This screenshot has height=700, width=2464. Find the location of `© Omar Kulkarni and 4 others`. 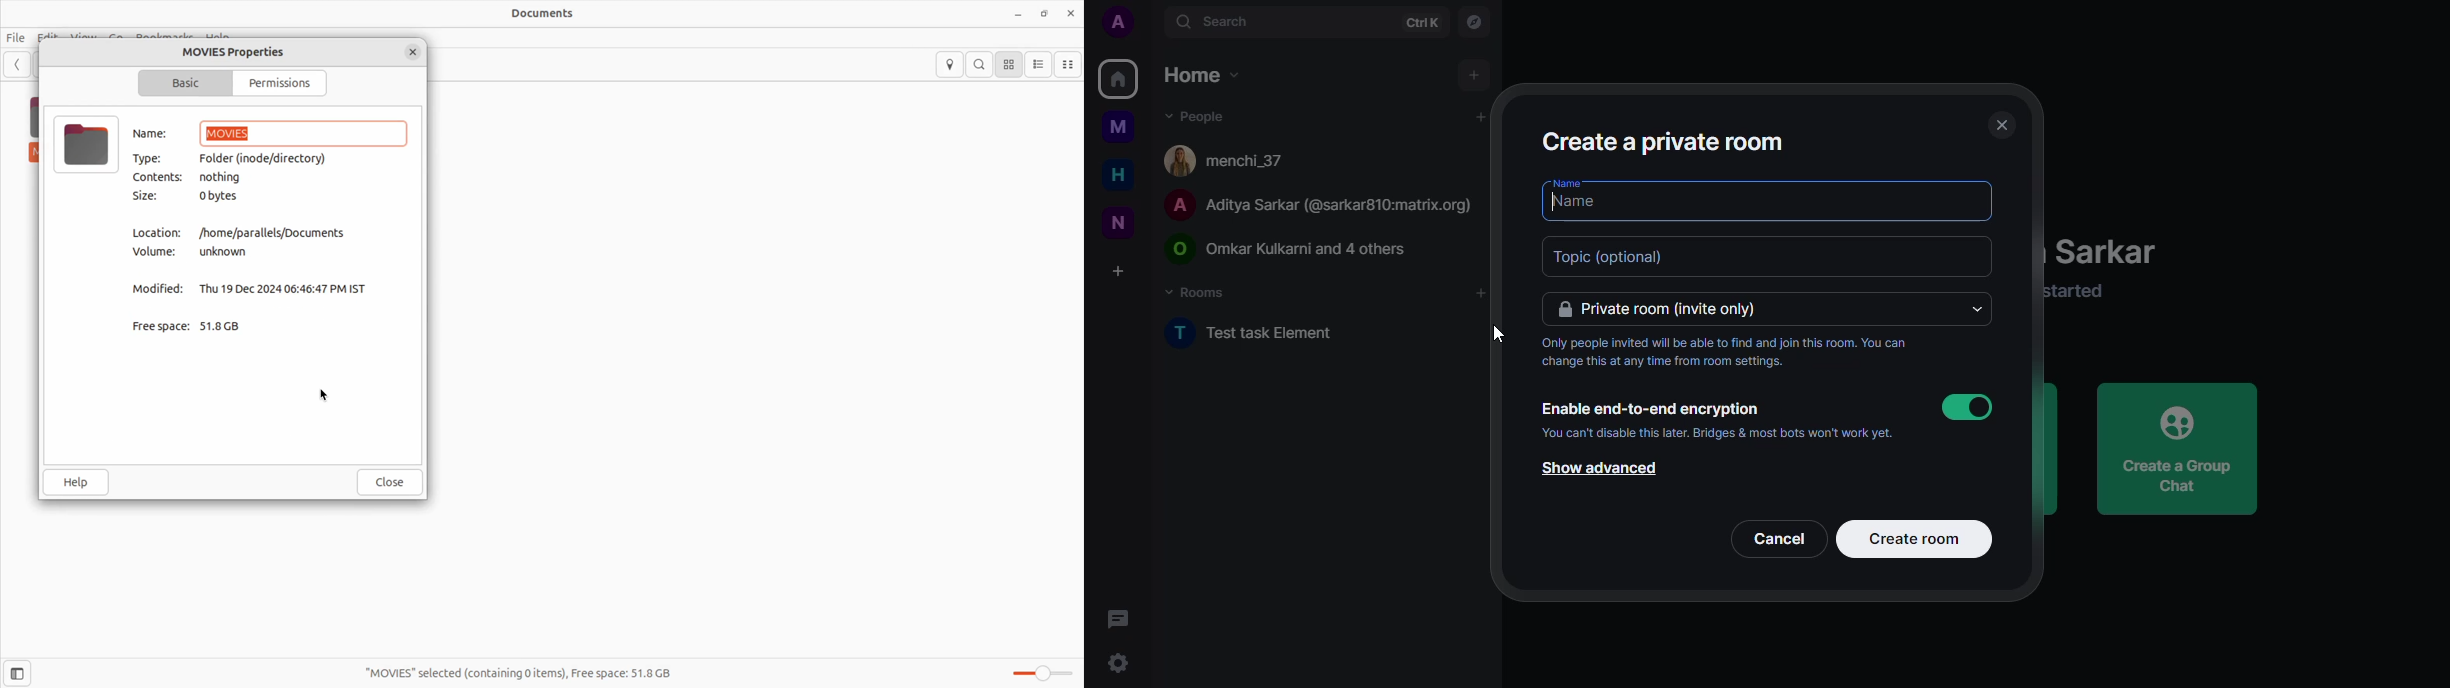

© Omar Kulkarni and 4 others is located at coordinates (1305, 249).